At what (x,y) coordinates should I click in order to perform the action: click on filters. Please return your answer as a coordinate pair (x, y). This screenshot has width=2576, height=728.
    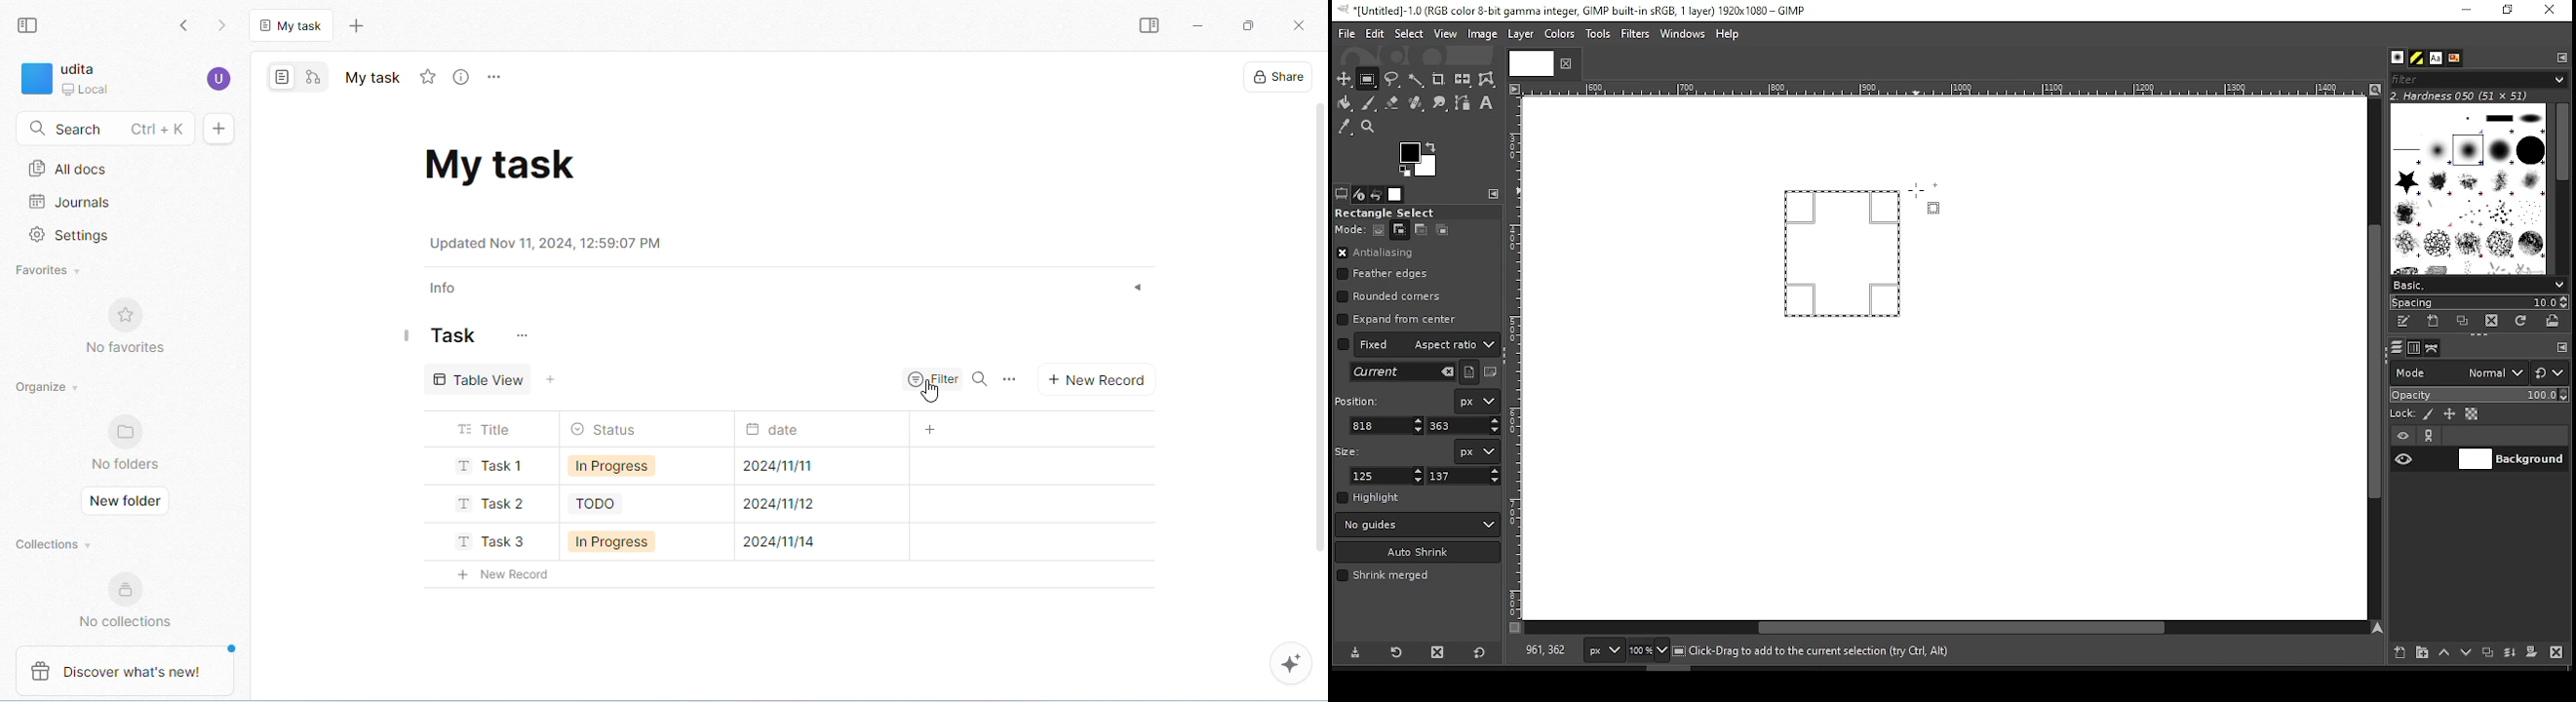
    Looking at the image, I should click on (1638, 34).